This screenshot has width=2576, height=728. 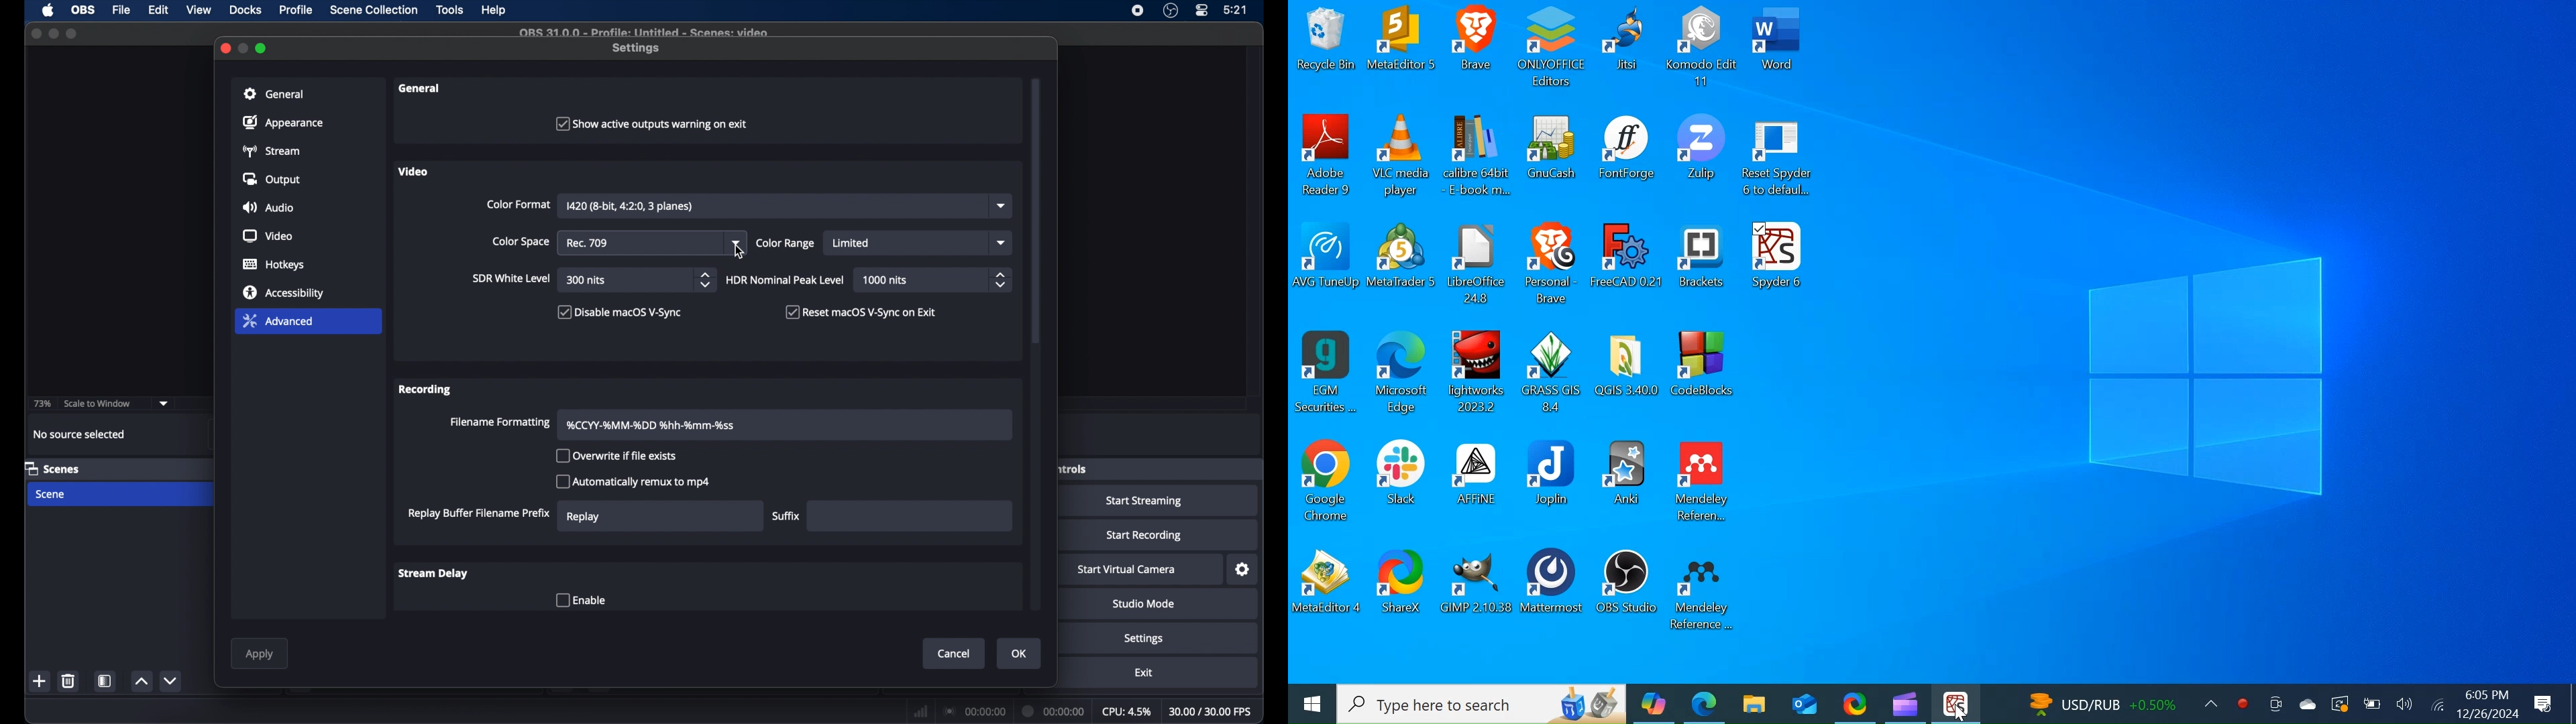 What do you see at coordinates (283, 123) in the screenshot?
I see `appearance` at bounding box center [283, 123].